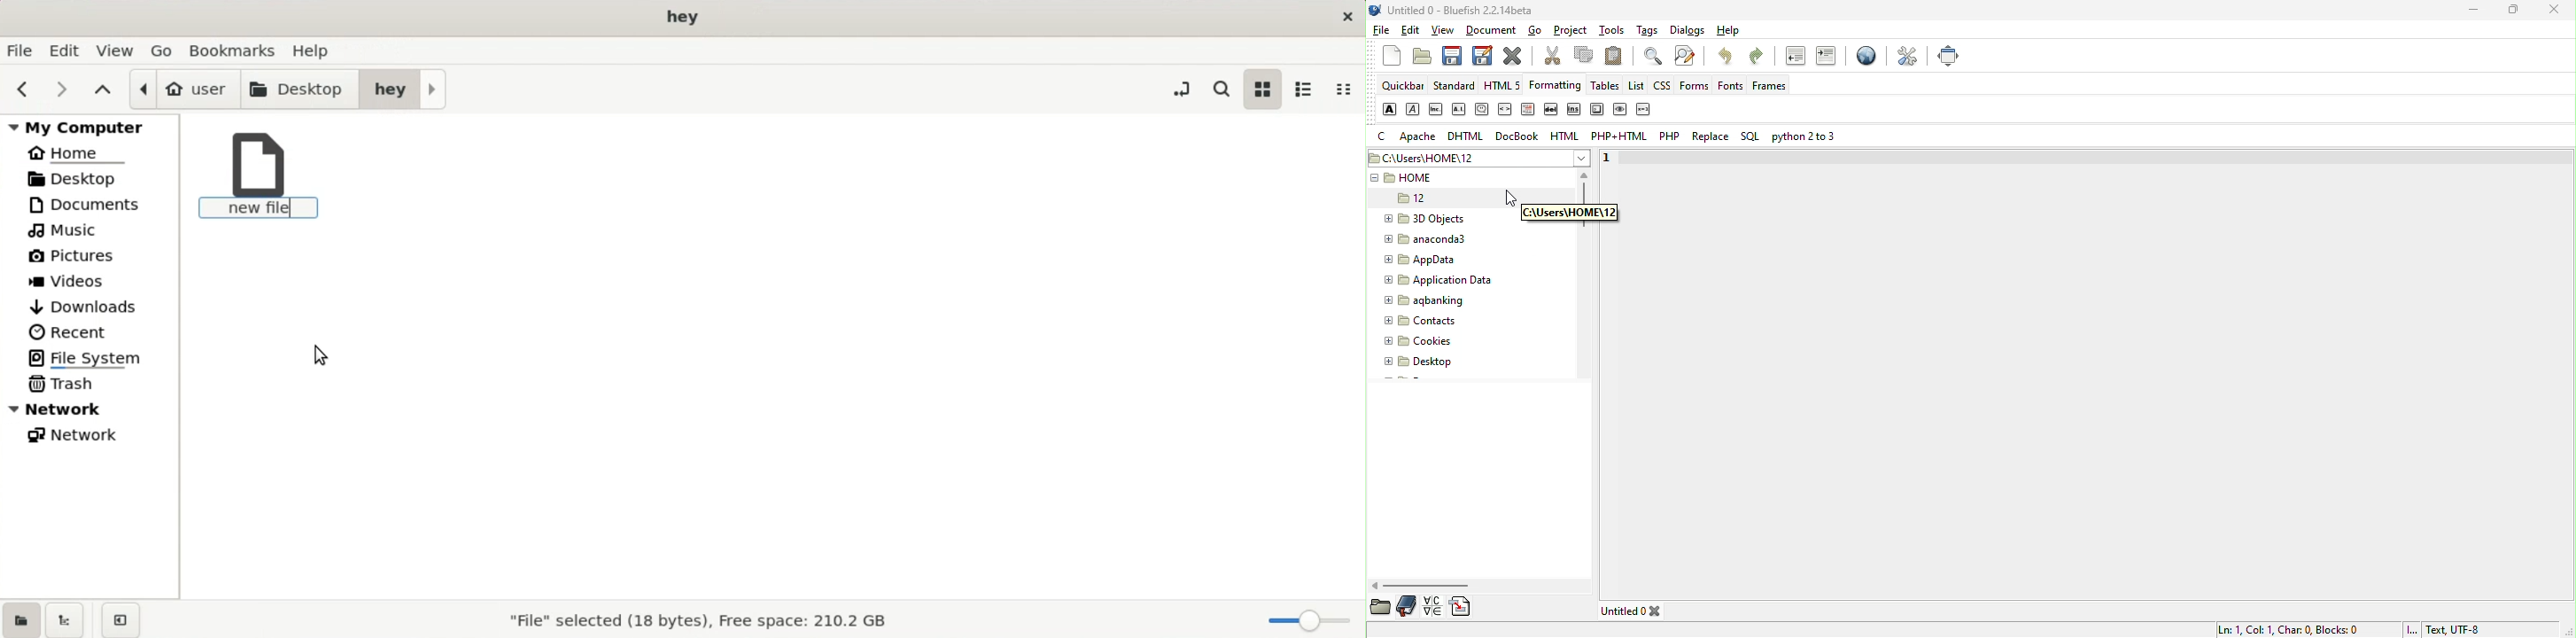  Describe the element at coordinates (1552, 58) in the screenshot. I see `cut` at that location.